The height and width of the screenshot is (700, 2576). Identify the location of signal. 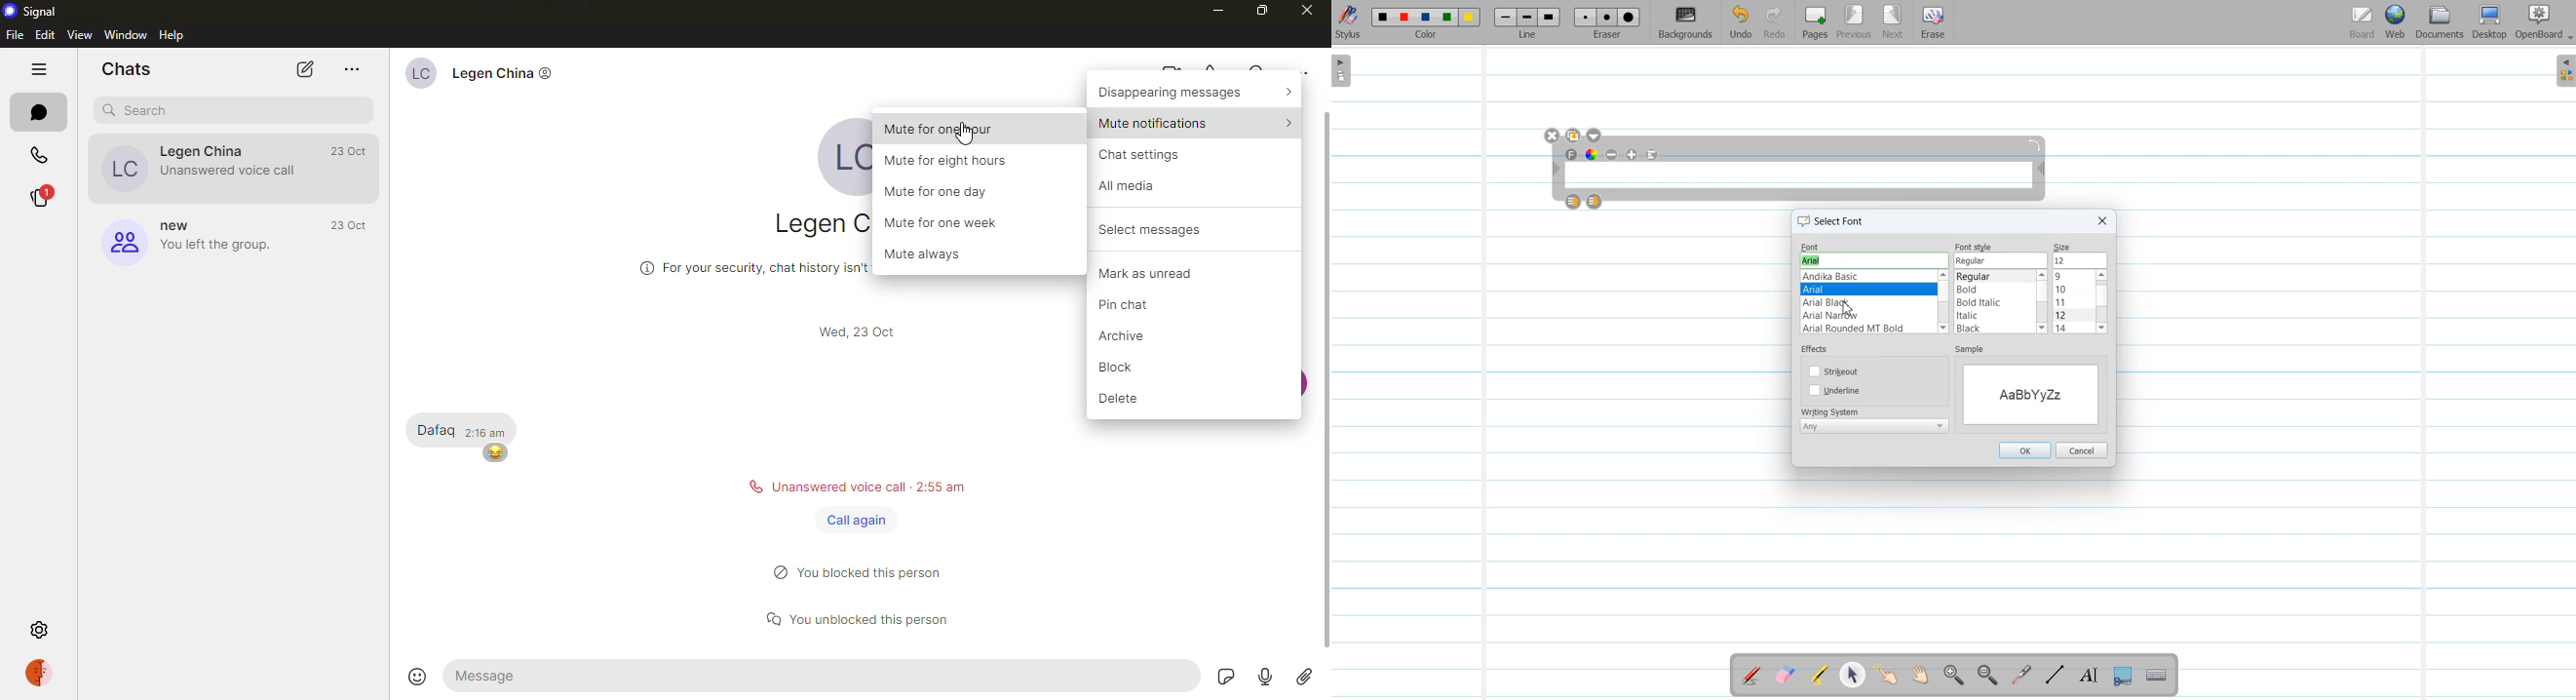
(37, 10).